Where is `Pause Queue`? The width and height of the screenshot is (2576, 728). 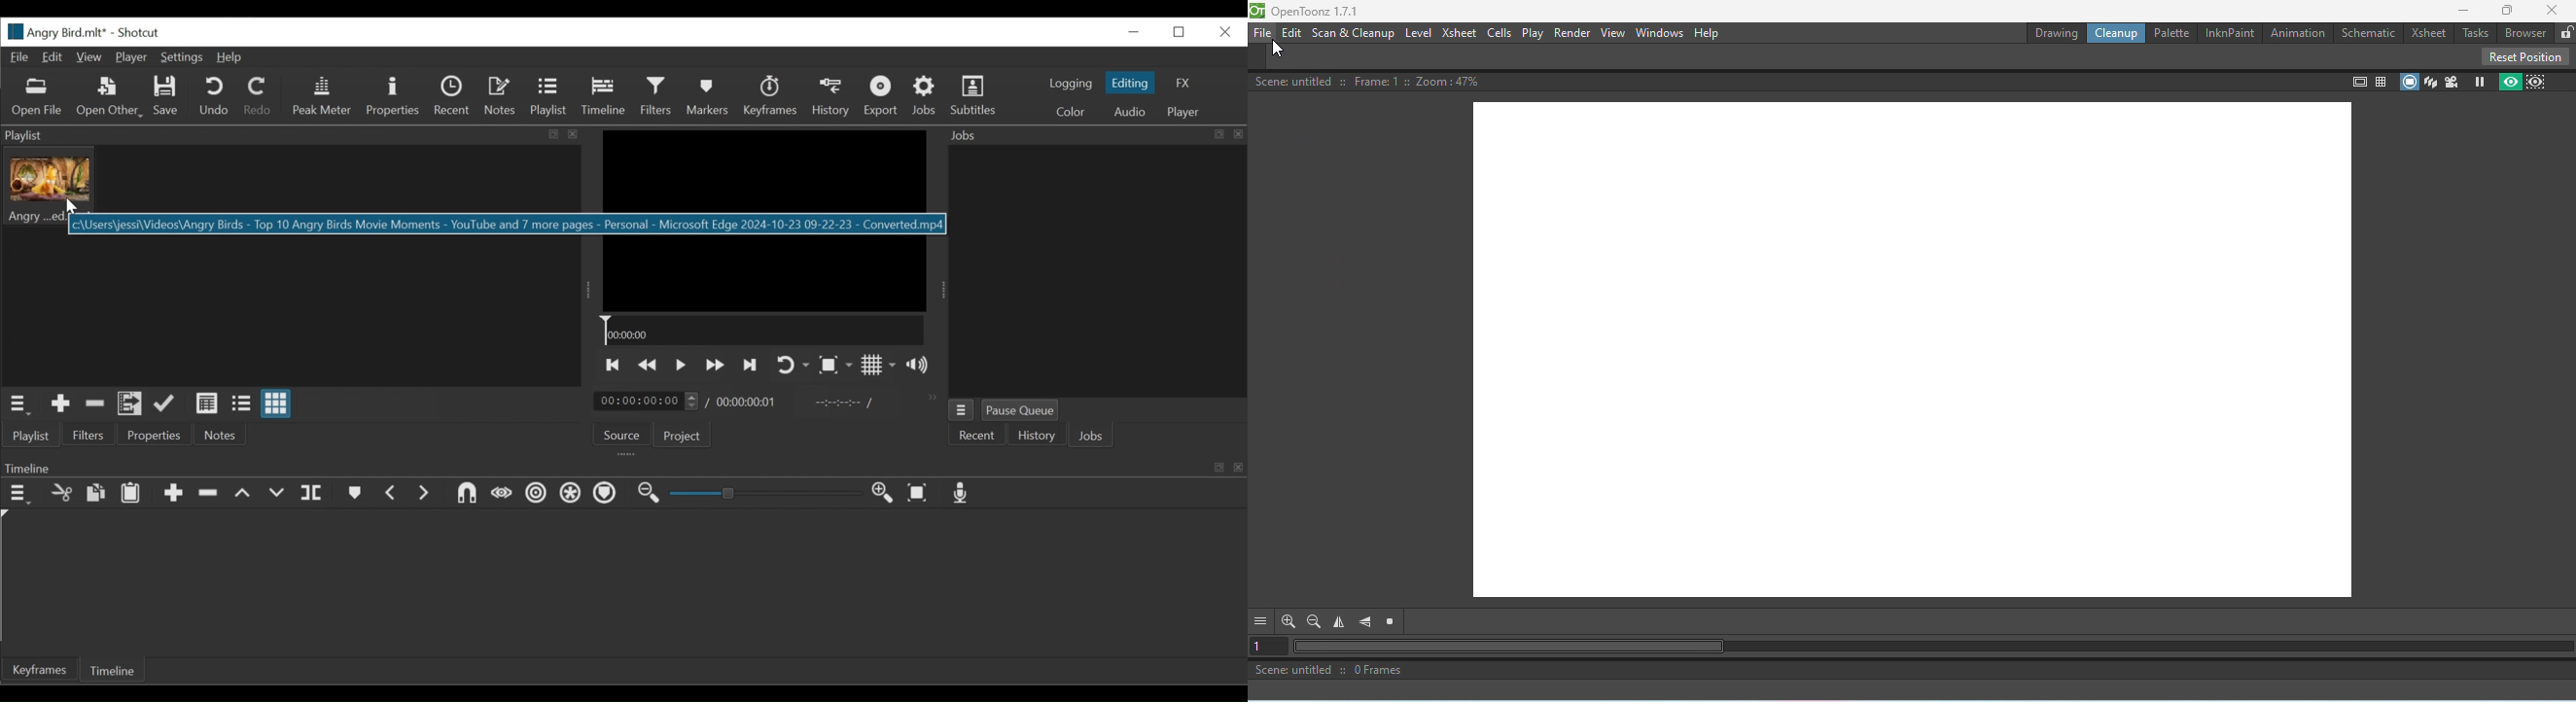
Pause Queue is located at coordinates (1021, 410).